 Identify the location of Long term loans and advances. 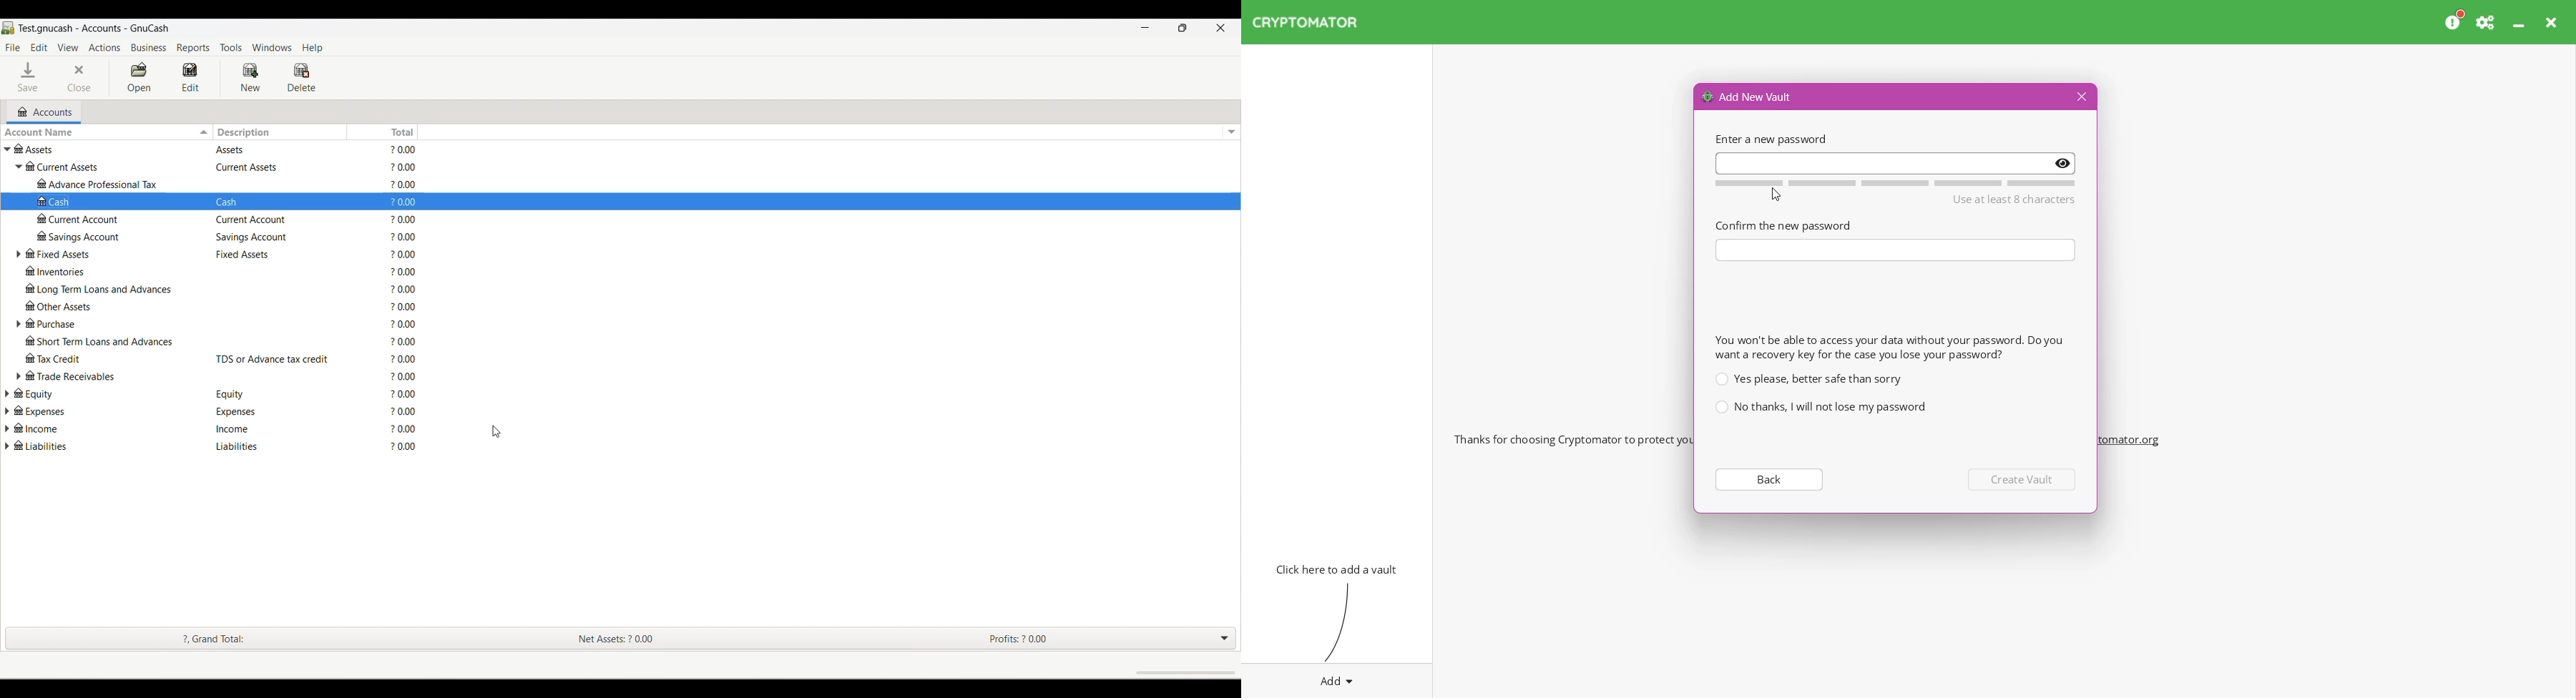
(109, 289).